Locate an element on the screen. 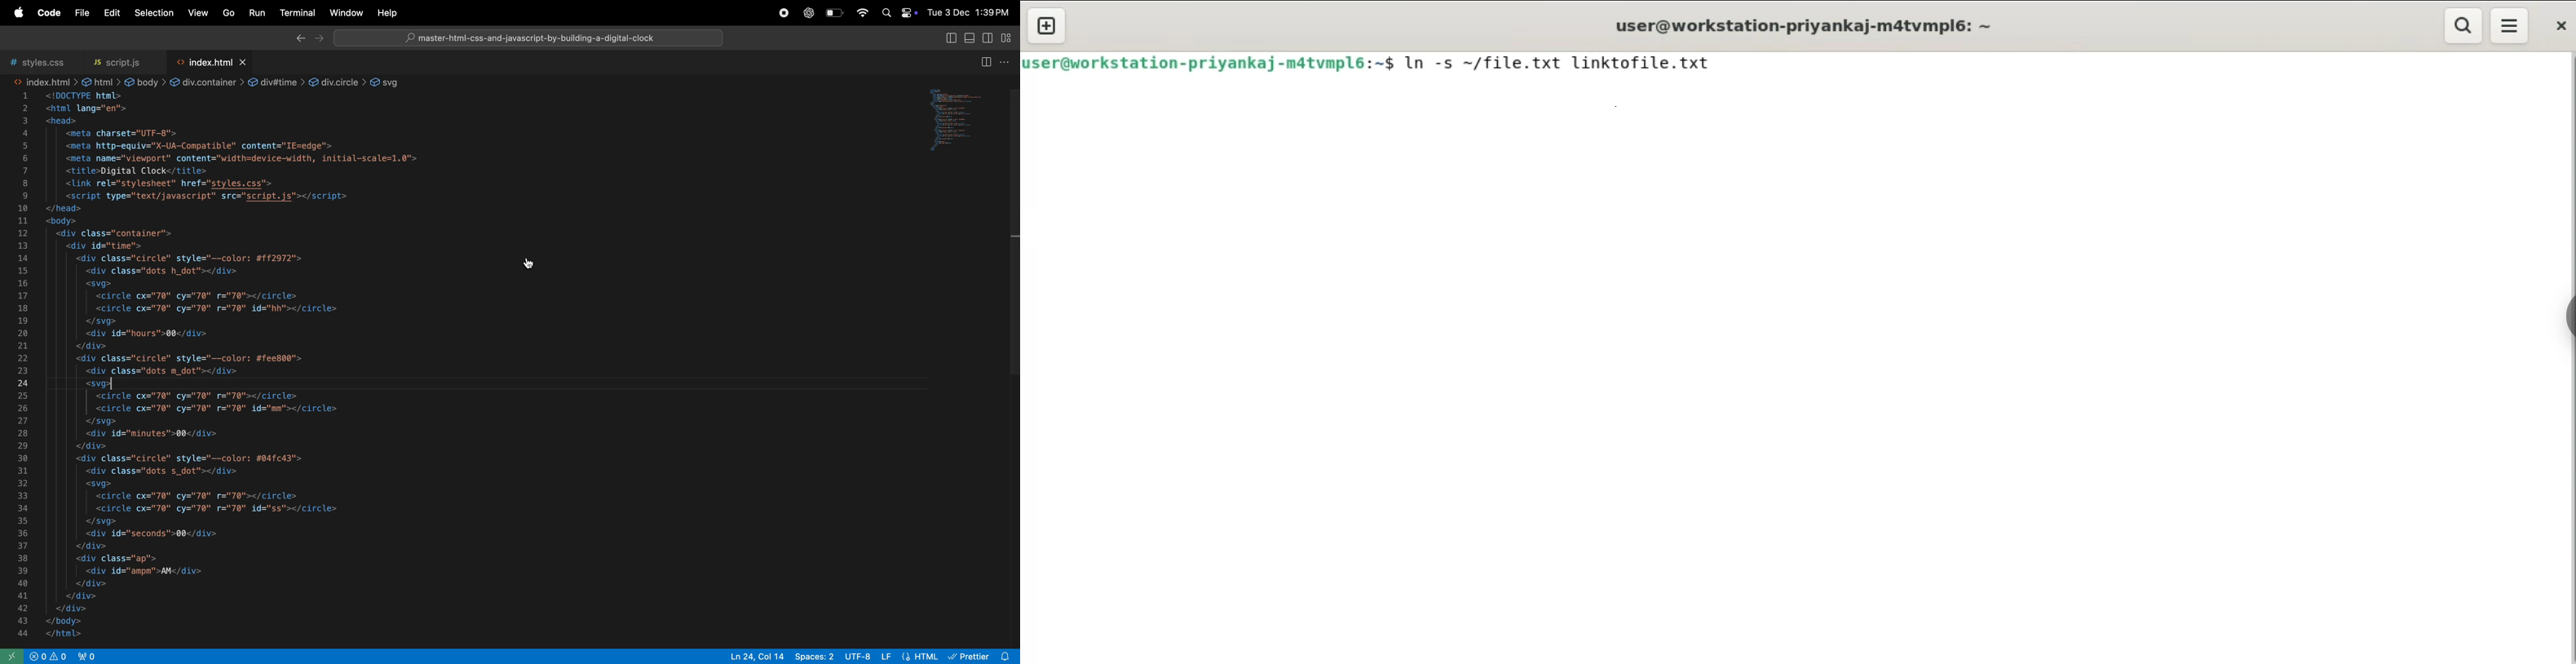 This screenshot has height=672, width=2576. div.container is located at coordinates (197, 82).